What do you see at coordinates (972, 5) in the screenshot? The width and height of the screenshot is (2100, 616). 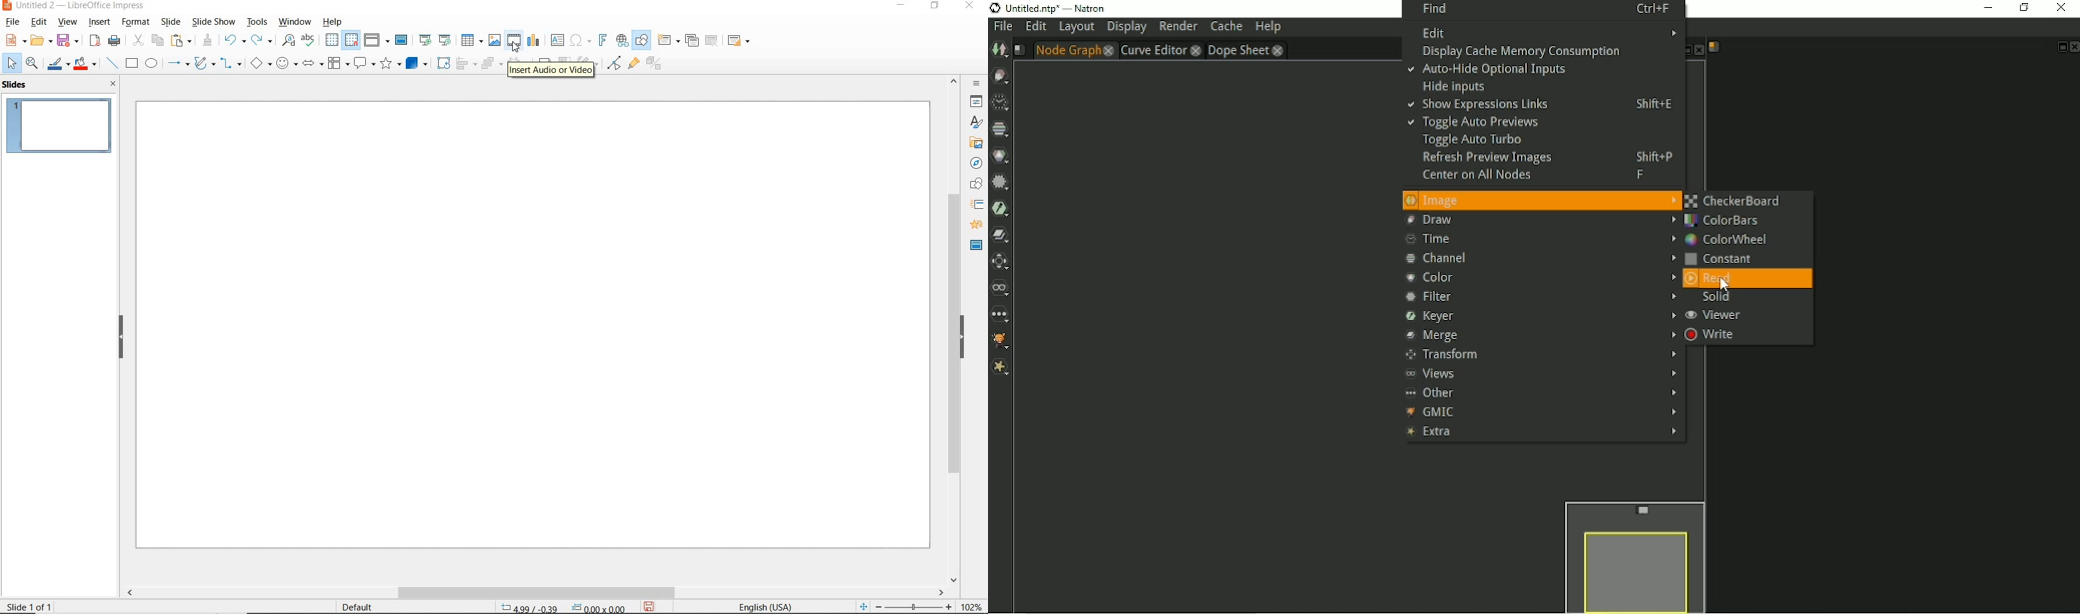 I see `CLOSE` at bounding box center [972, 5].